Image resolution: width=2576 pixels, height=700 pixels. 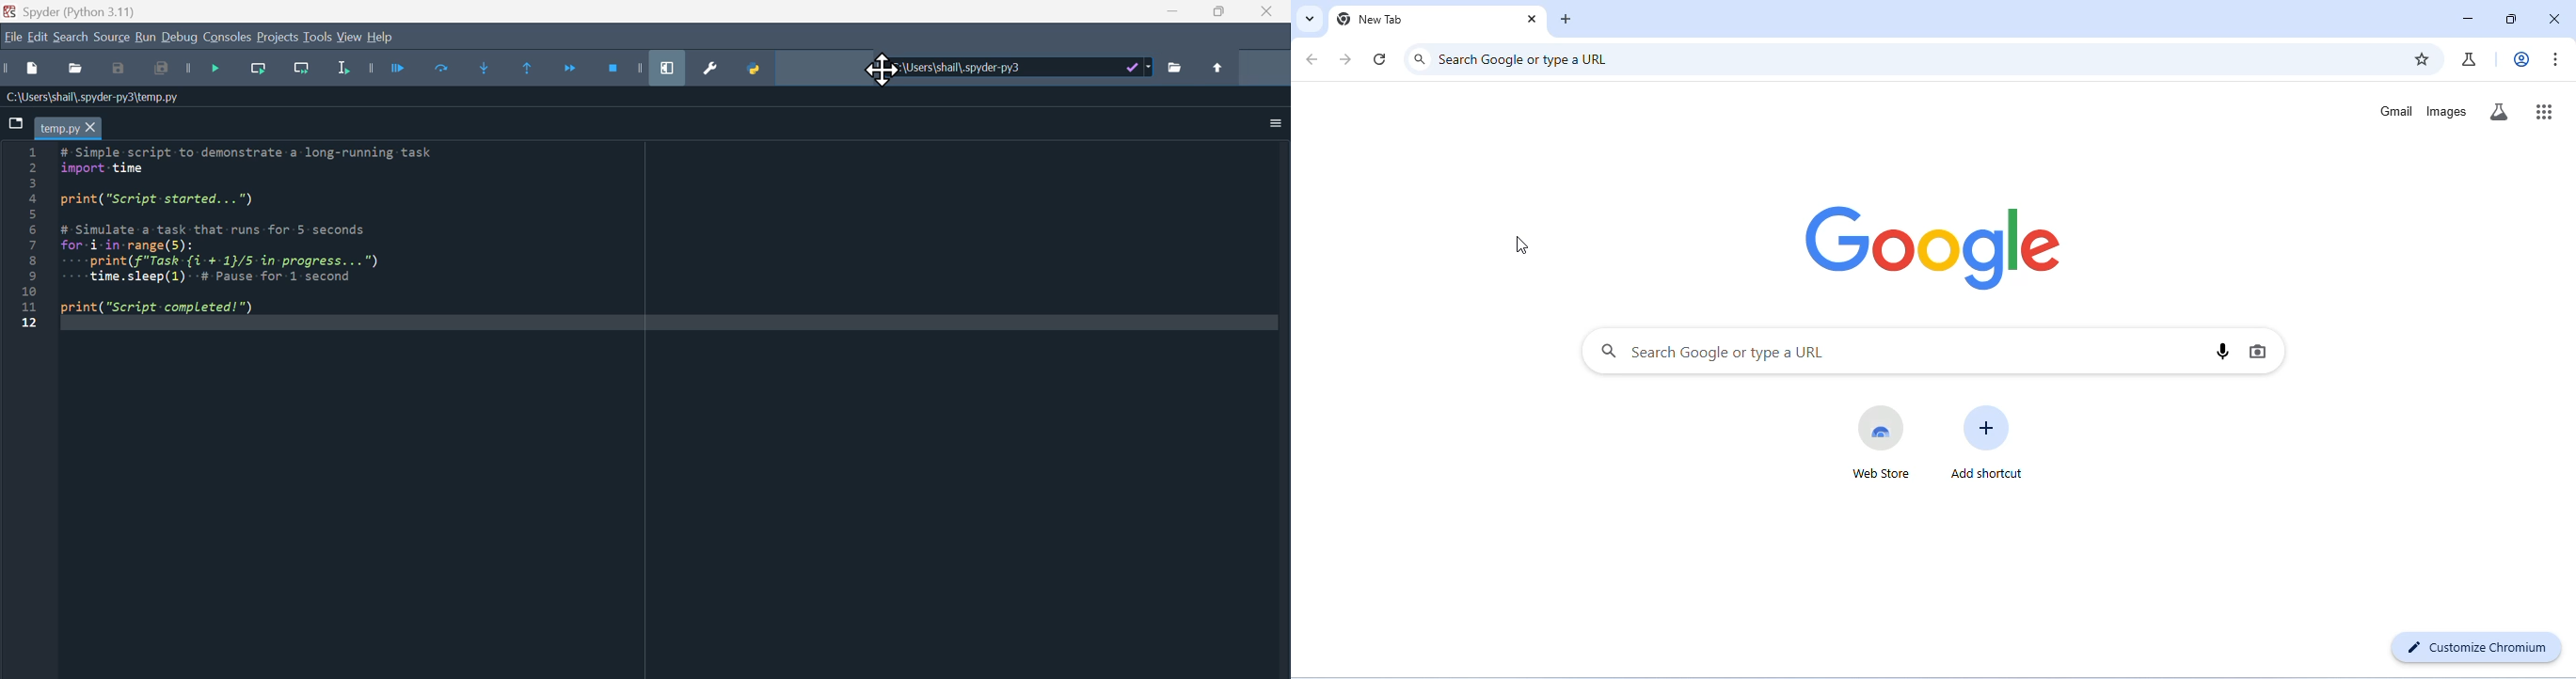 What do you see at coordinates (122, 71) in the screenshot?
I see `Save as` at bounding box center [122, 71].